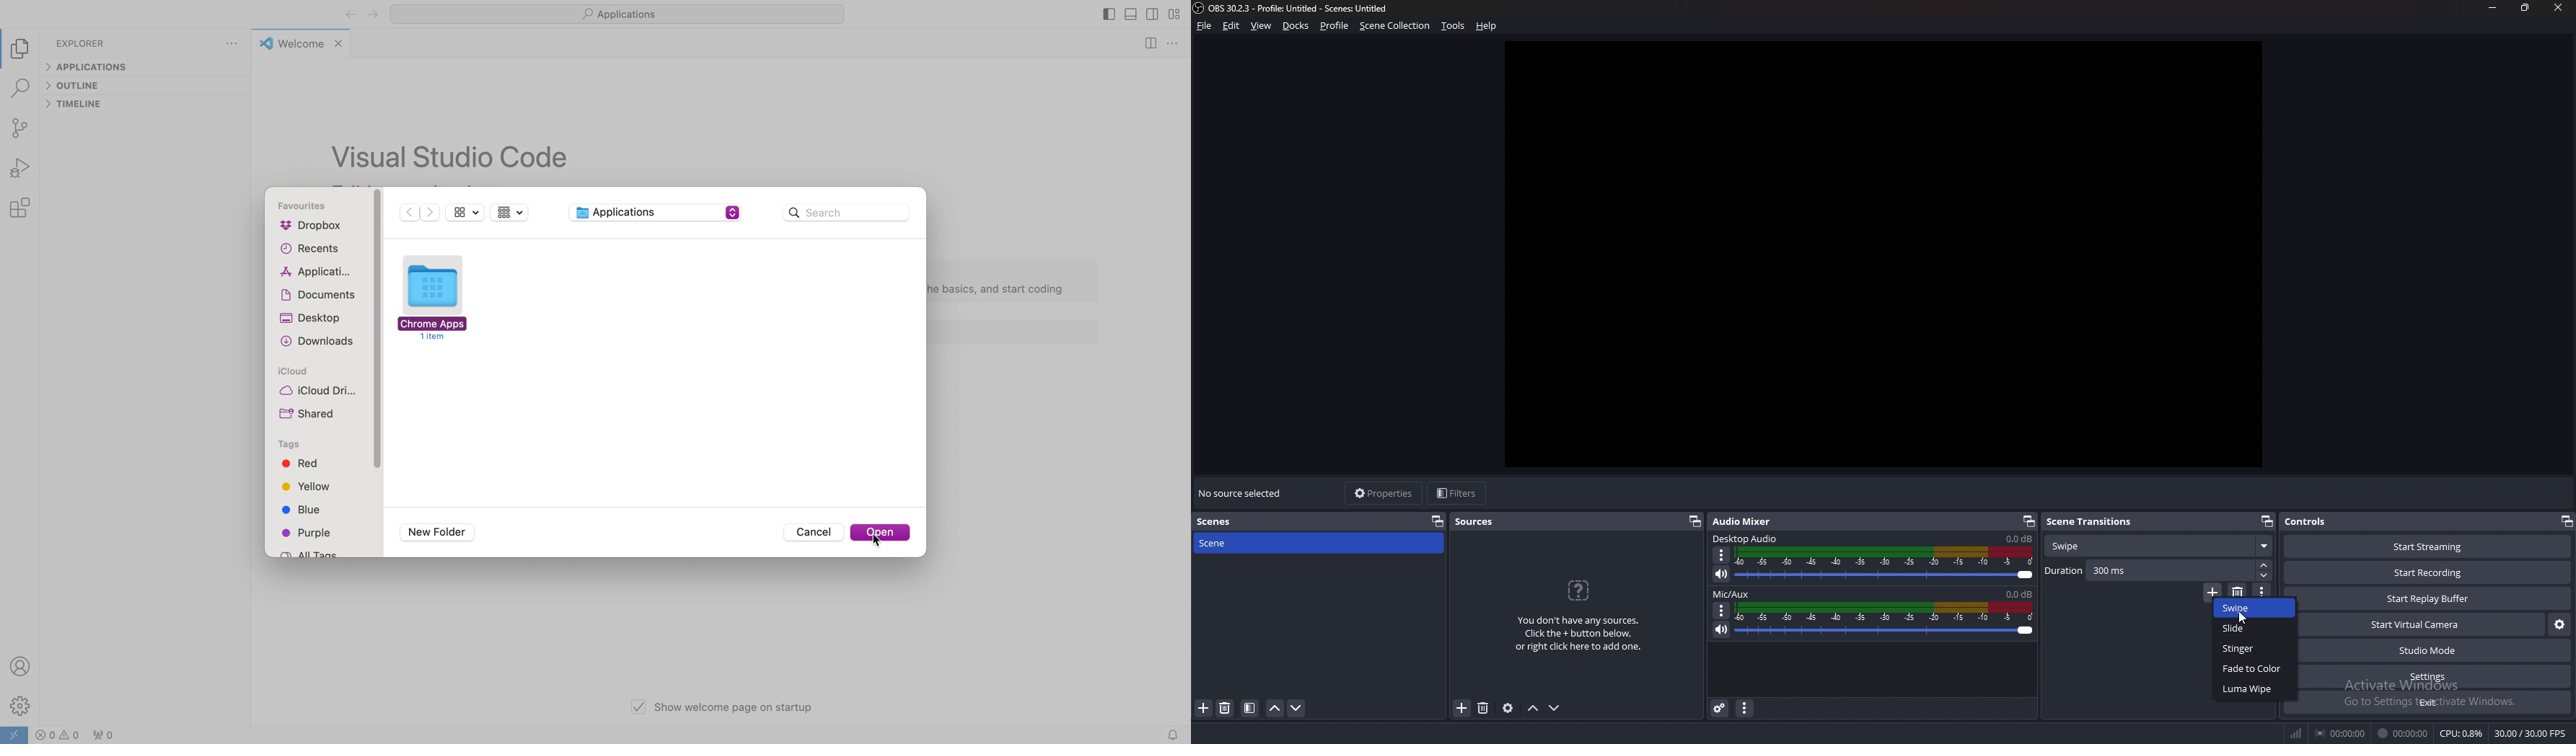 The height and width of the screenshot is (756, 2576). Describe the element at coordinates (2255, 688) in the screenshot. I see `luma wipe` at that location.